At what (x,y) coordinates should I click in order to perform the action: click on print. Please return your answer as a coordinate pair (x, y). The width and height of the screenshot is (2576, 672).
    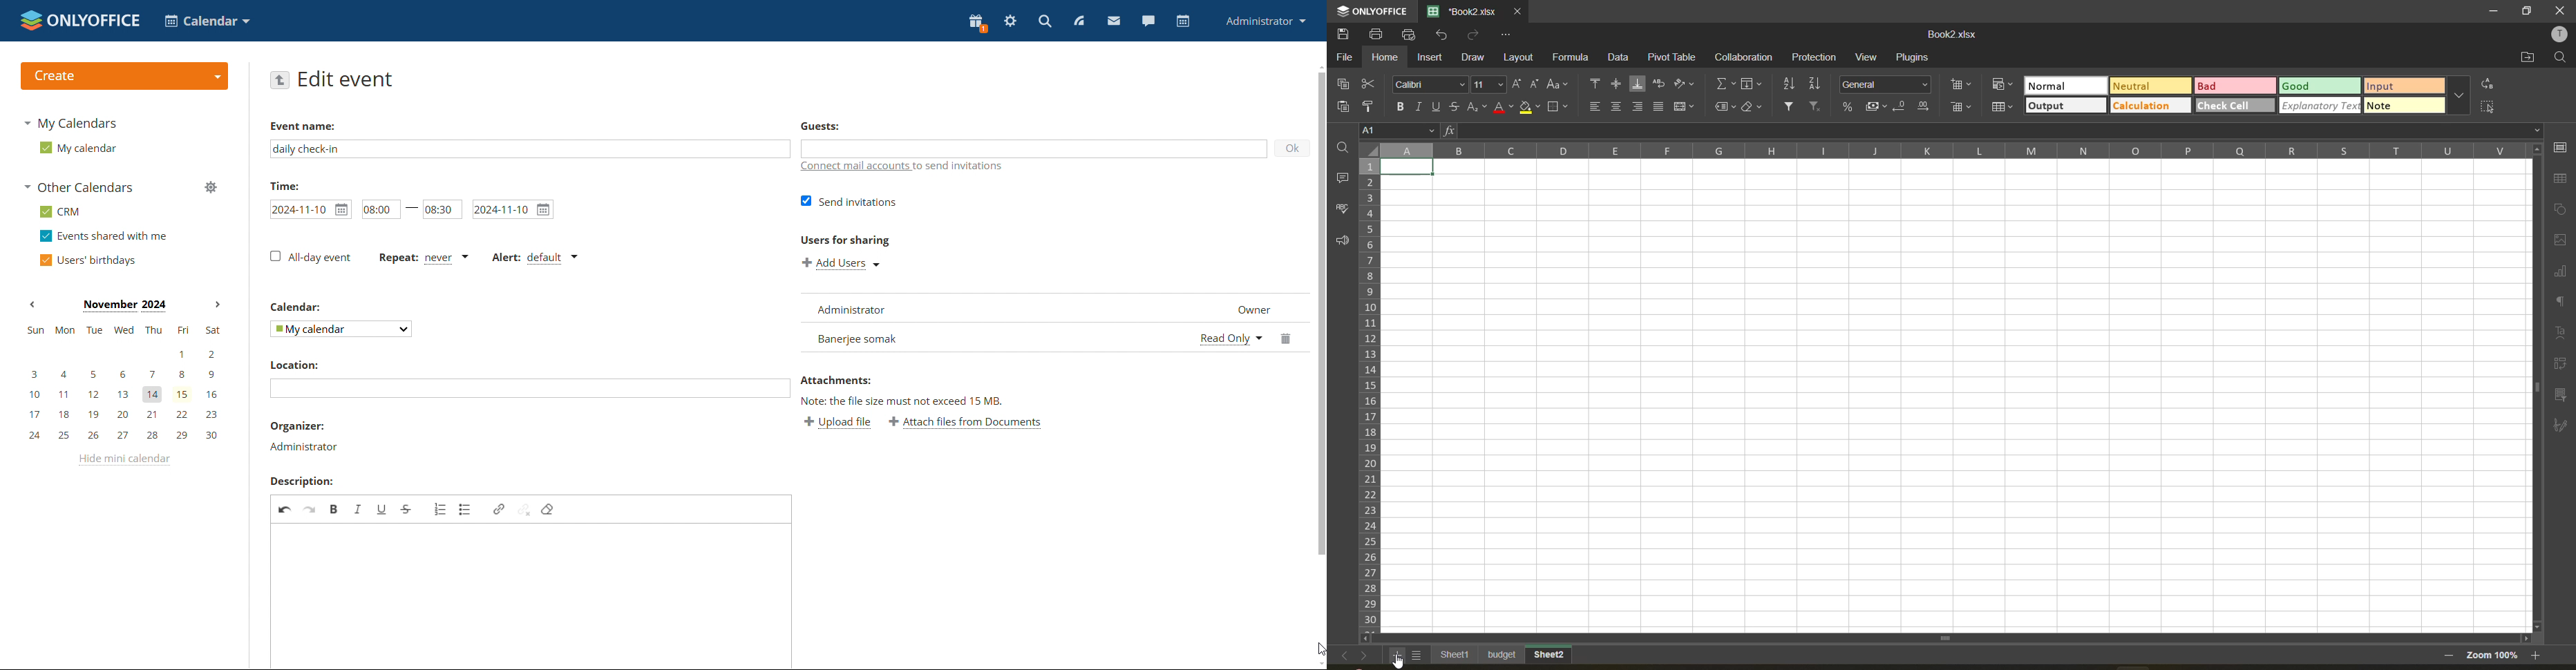
    Looking at the image, I should click on (1377, 35).